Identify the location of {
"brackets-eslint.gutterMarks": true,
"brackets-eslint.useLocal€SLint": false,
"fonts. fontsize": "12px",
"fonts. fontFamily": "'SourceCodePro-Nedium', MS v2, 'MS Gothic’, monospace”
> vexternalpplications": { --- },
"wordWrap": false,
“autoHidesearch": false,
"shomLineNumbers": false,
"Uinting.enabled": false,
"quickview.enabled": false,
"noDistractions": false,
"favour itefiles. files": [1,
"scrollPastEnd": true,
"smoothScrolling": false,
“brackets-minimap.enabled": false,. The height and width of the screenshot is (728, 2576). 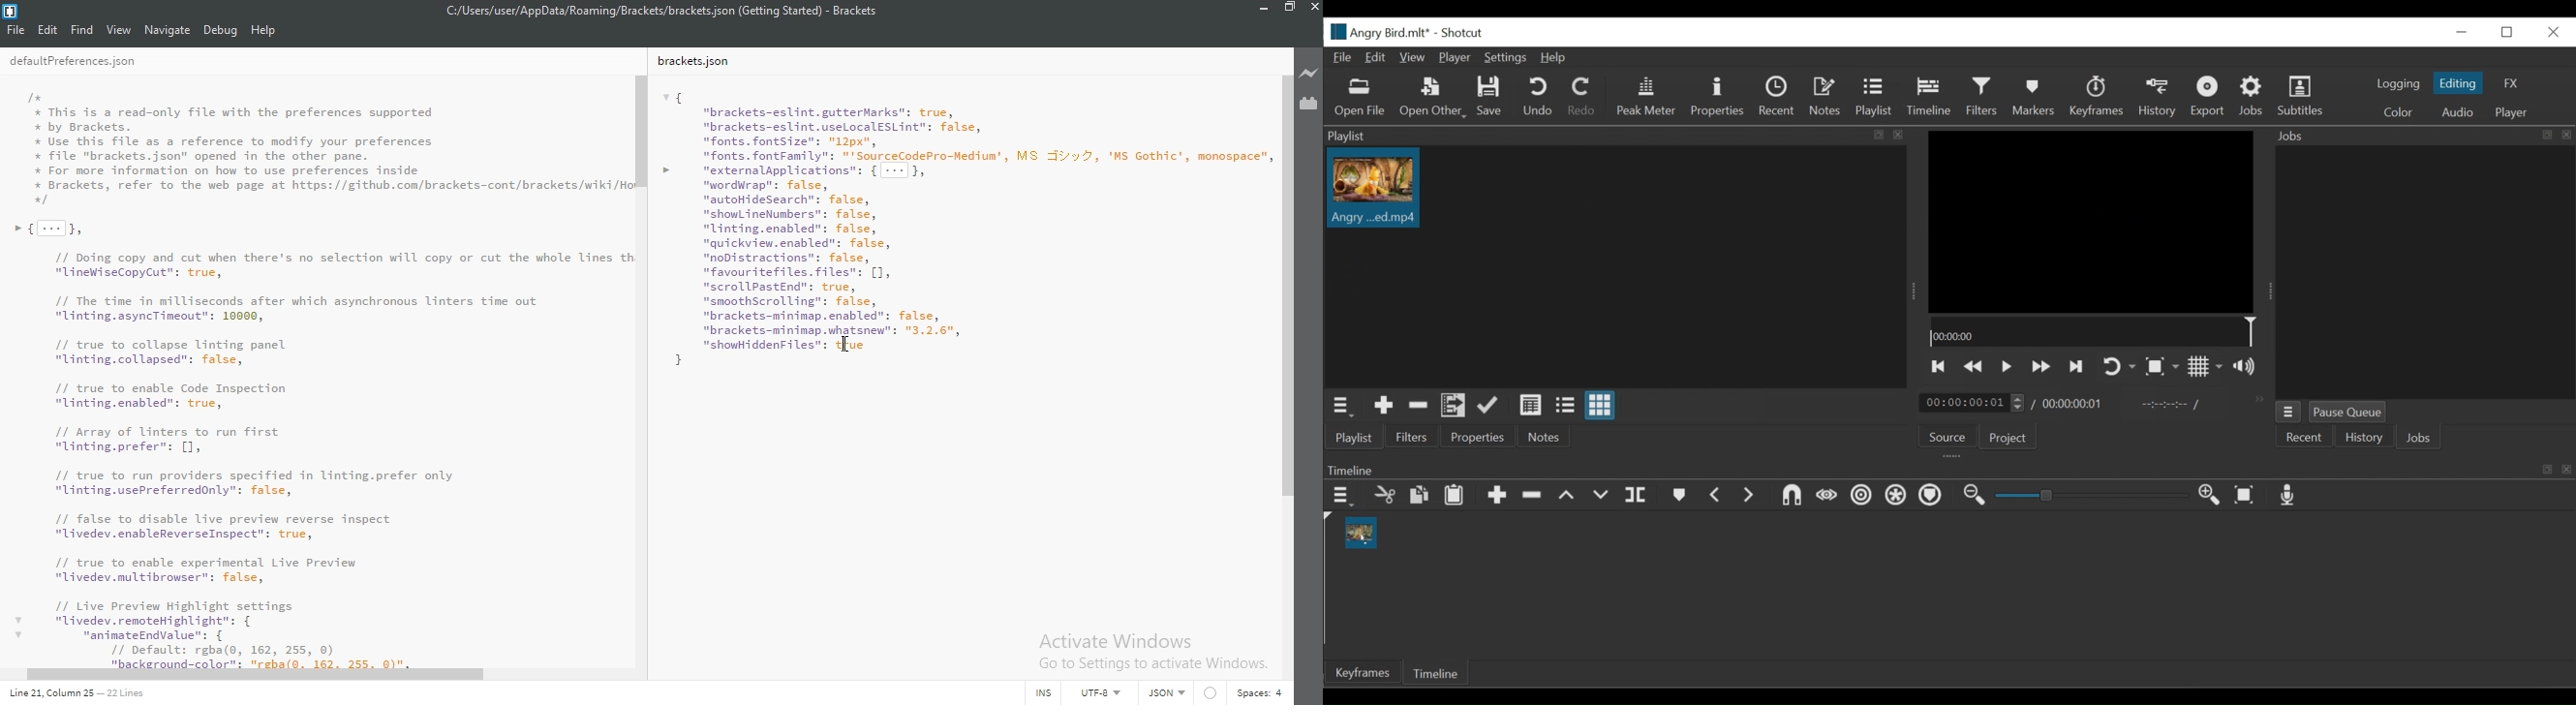
(961, 227).